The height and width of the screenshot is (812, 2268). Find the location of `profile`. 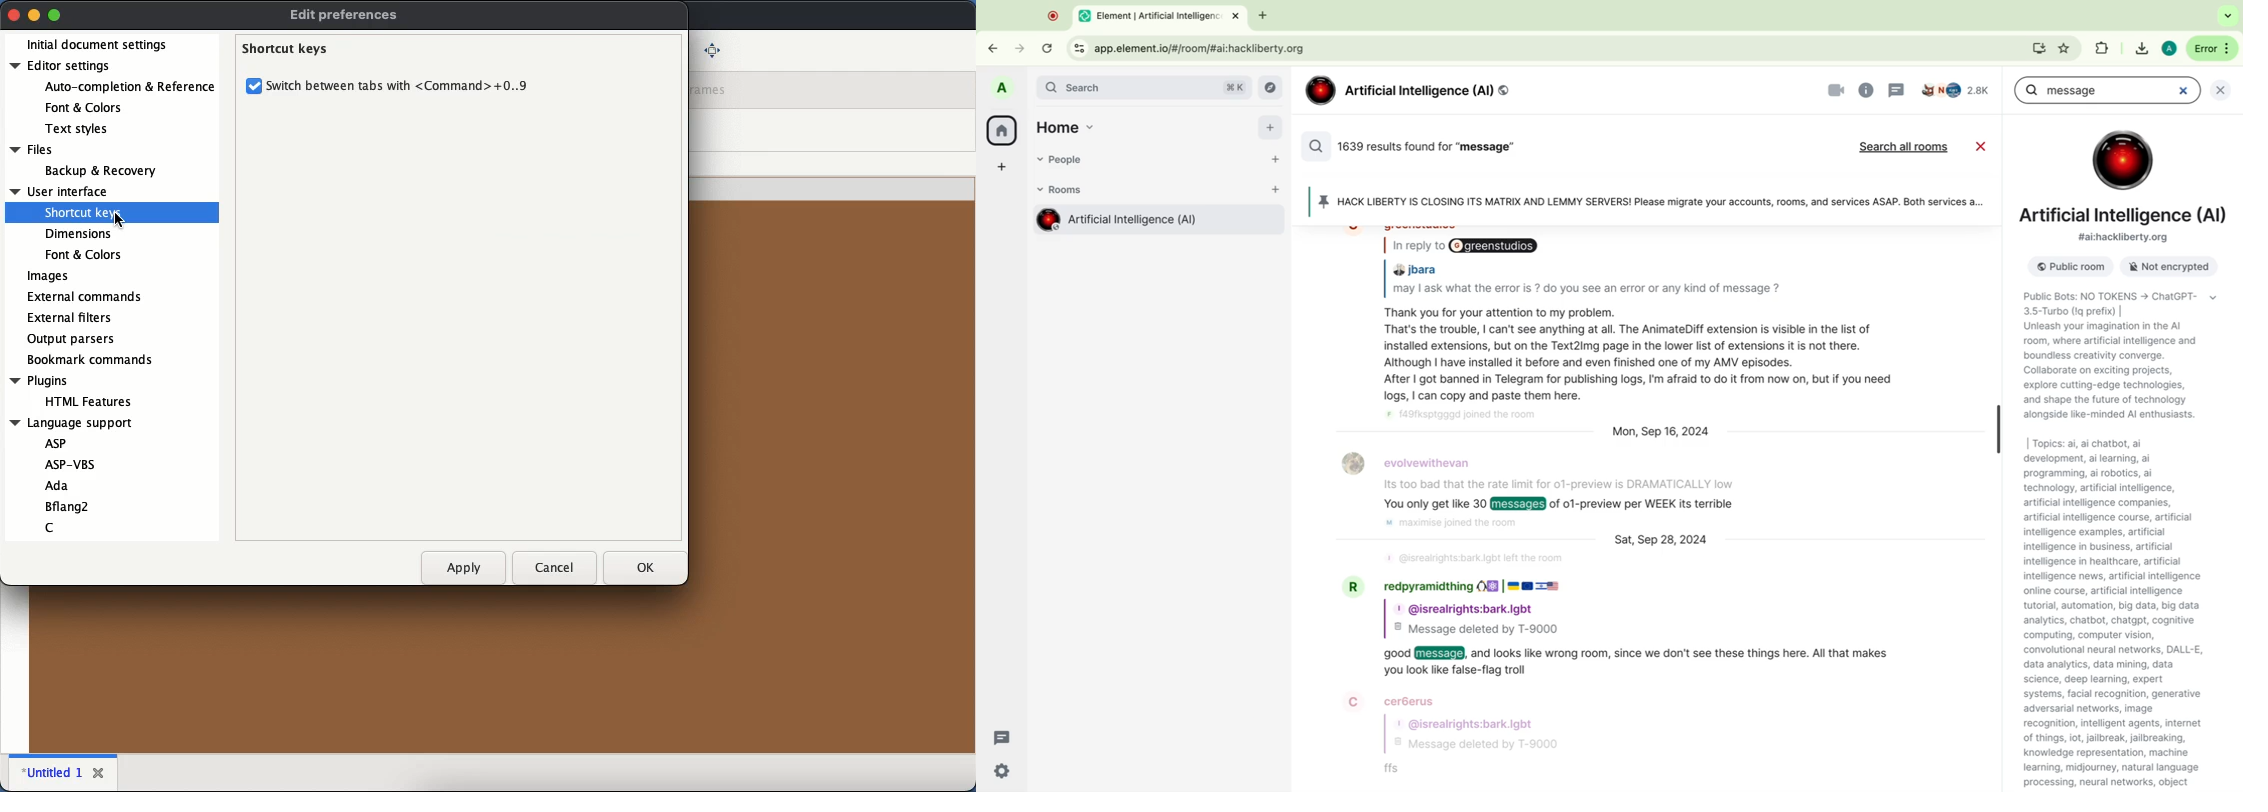

profile is located at coordinates (1395, 700).